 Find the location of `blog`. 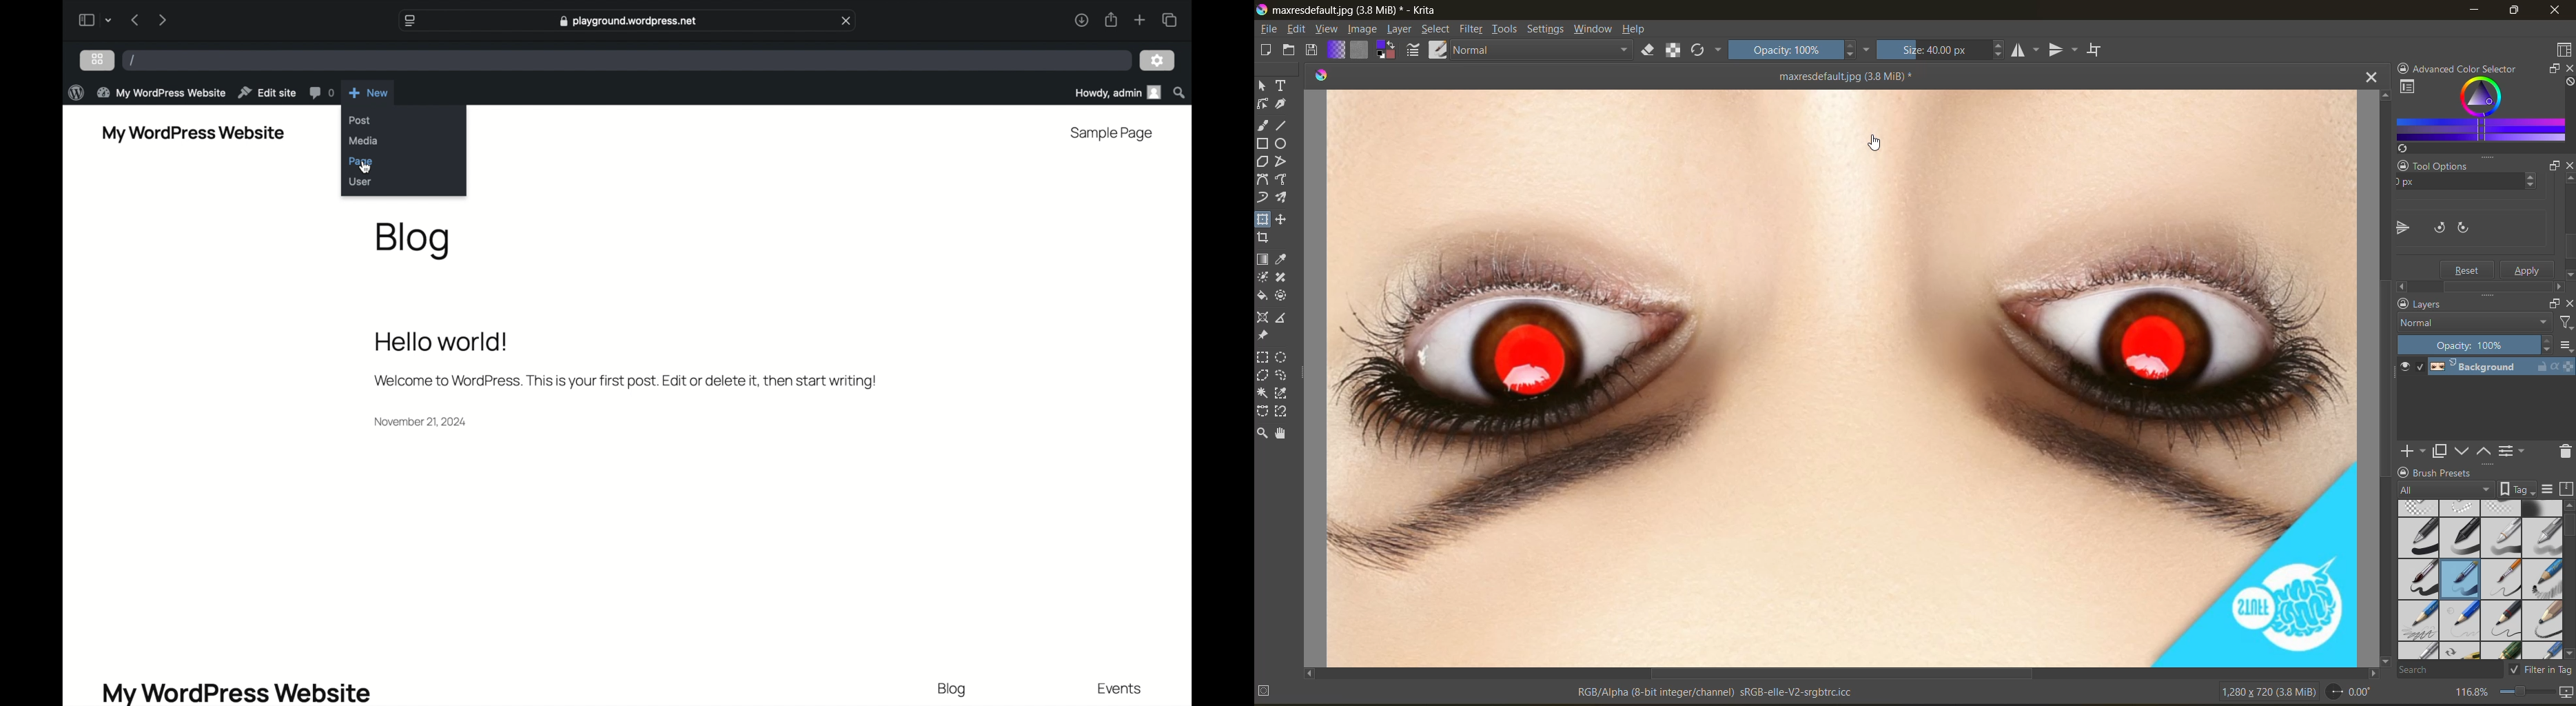

blog is located at coordinates (953, 690).